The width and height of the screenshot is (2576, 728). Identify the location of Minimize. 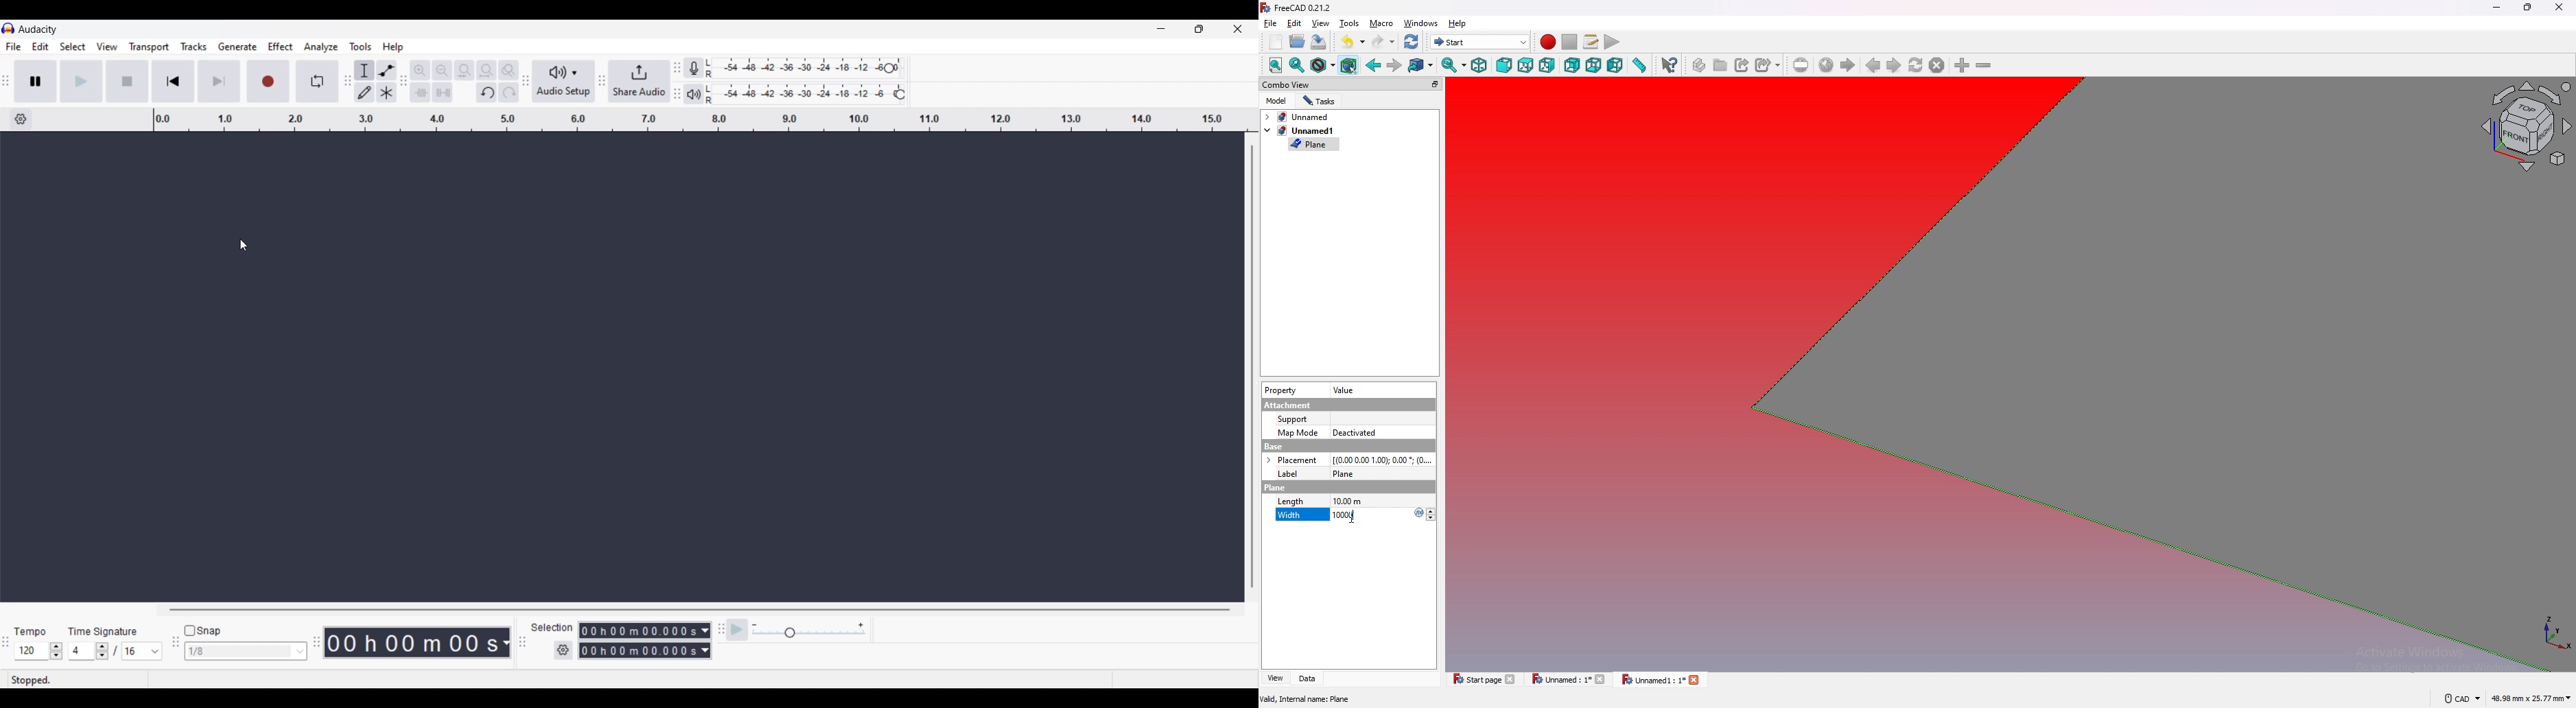
(1161, 30).